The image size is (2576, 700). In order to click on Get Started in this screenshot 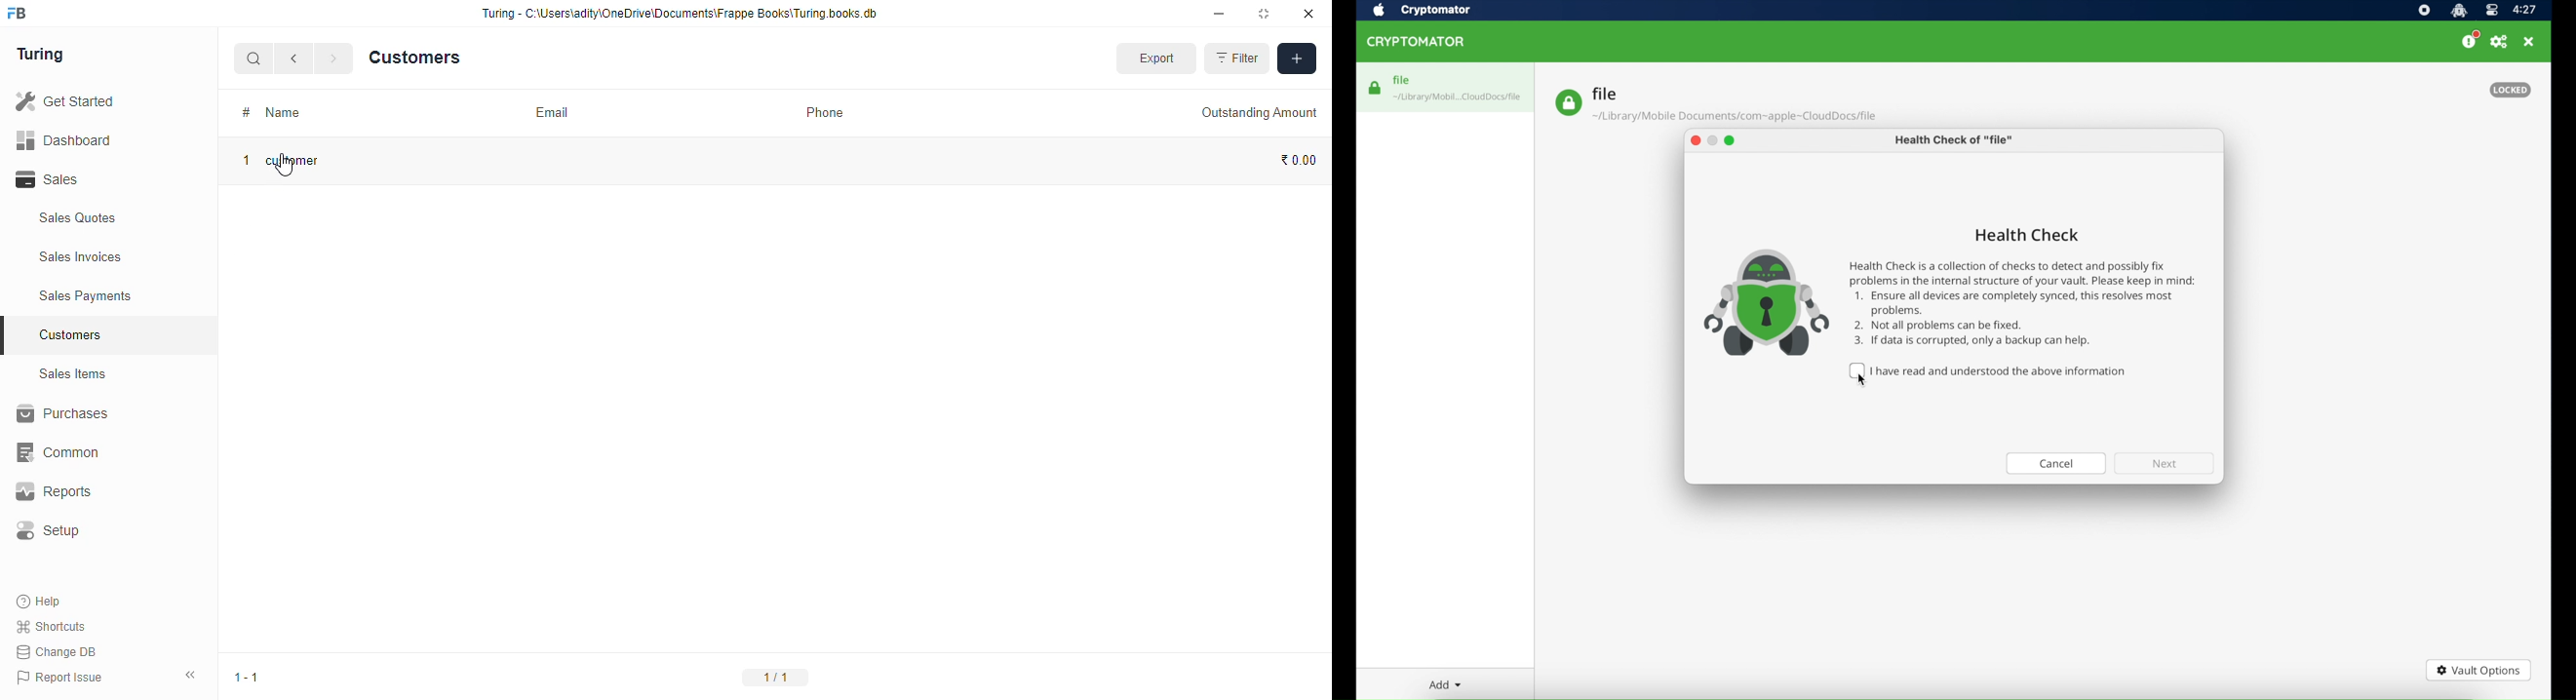, I will do `click(91, 102)`.